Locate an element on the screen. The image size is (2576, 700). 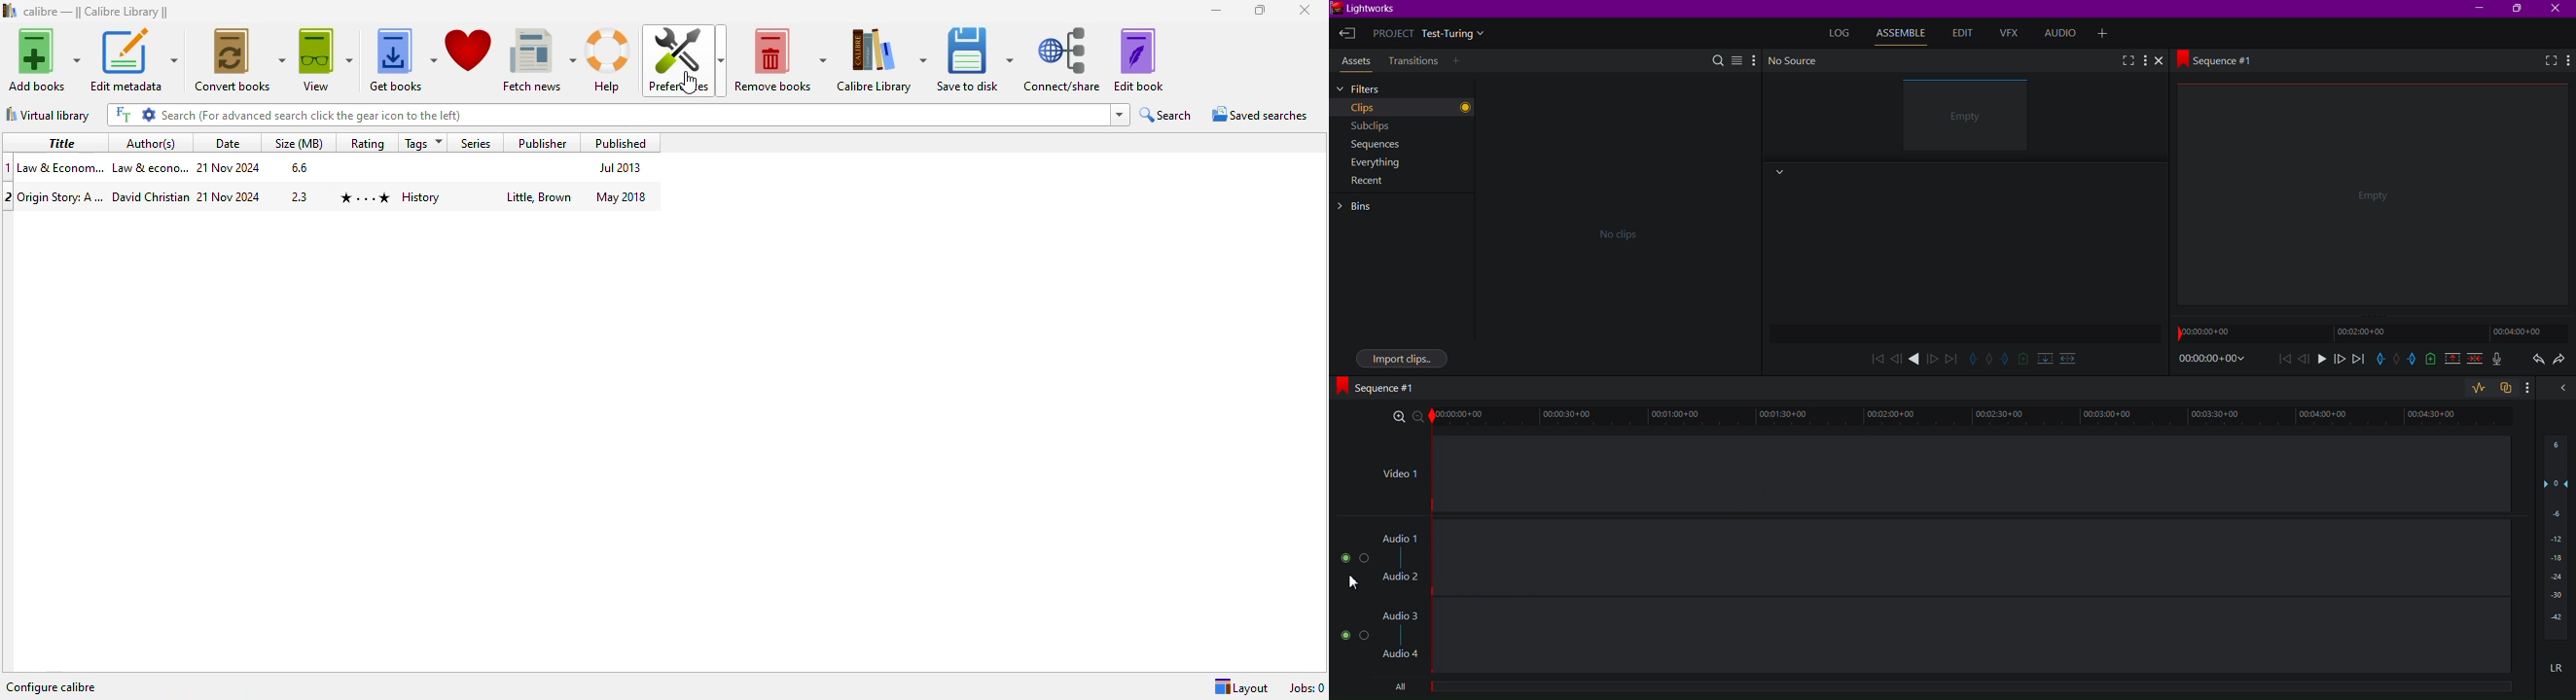
series is located at coordinates (474, 143).